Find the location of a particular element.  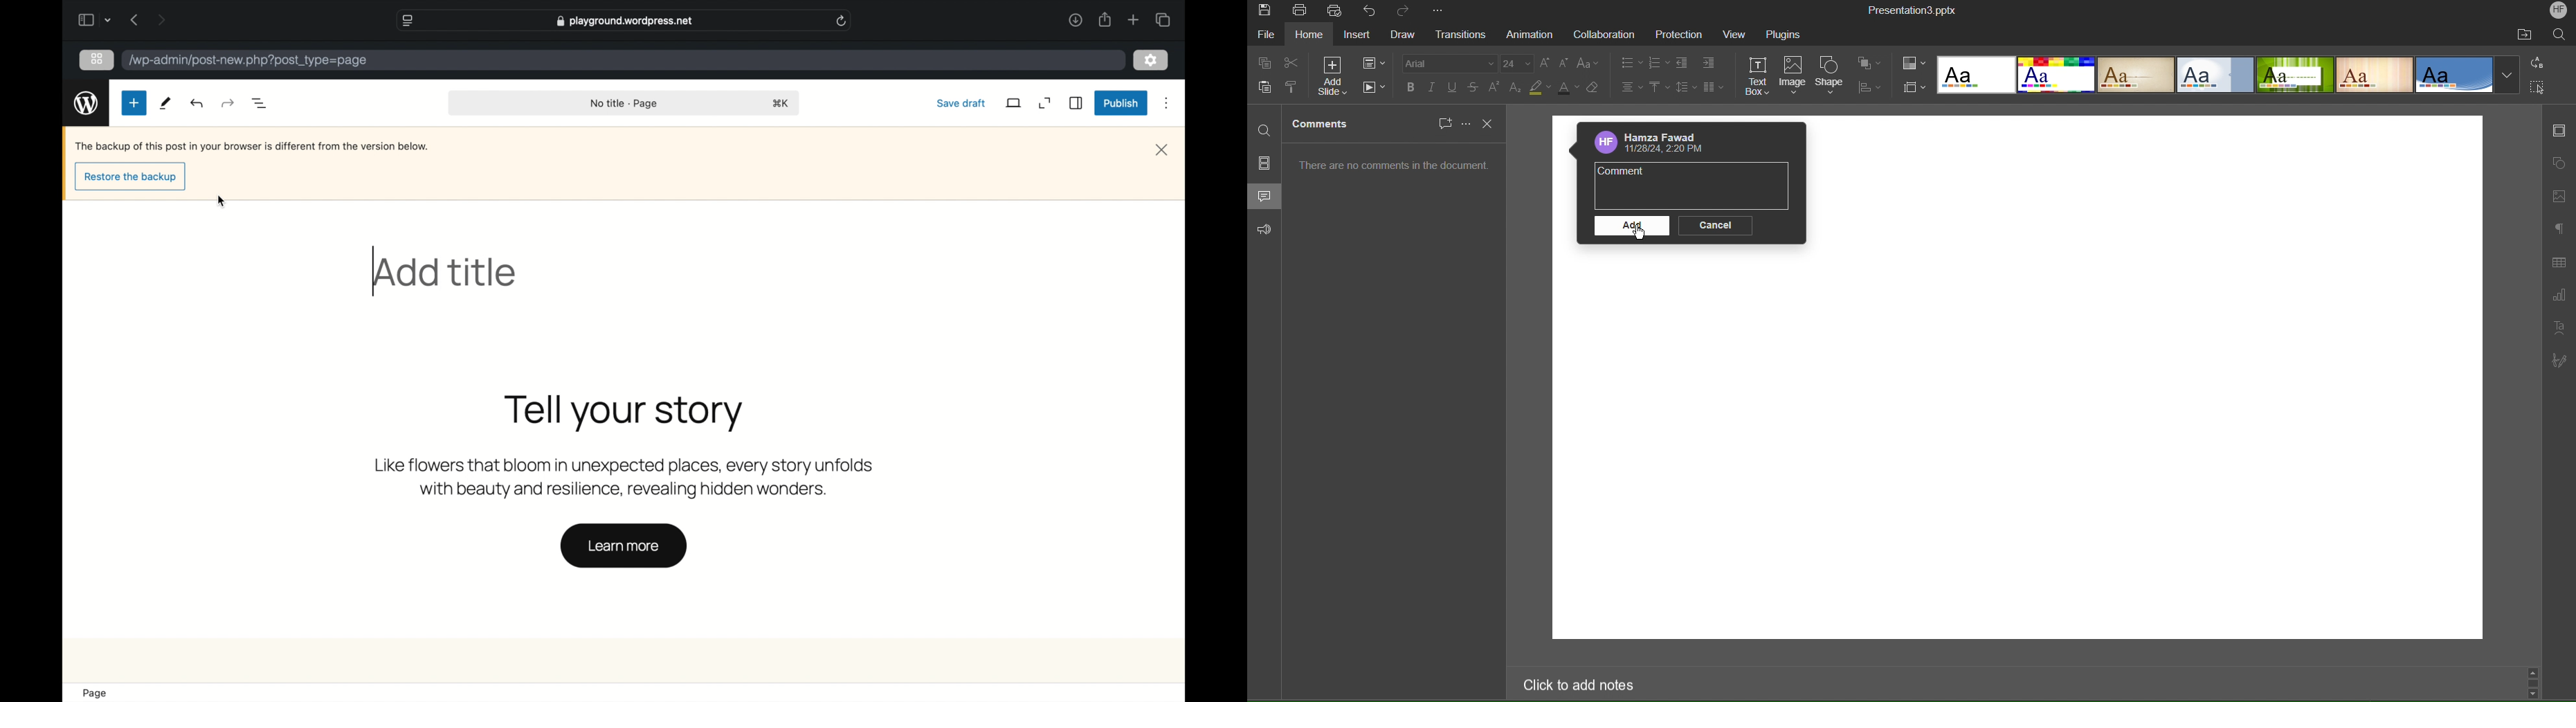

cursor is located at coordinates (1640, 234).